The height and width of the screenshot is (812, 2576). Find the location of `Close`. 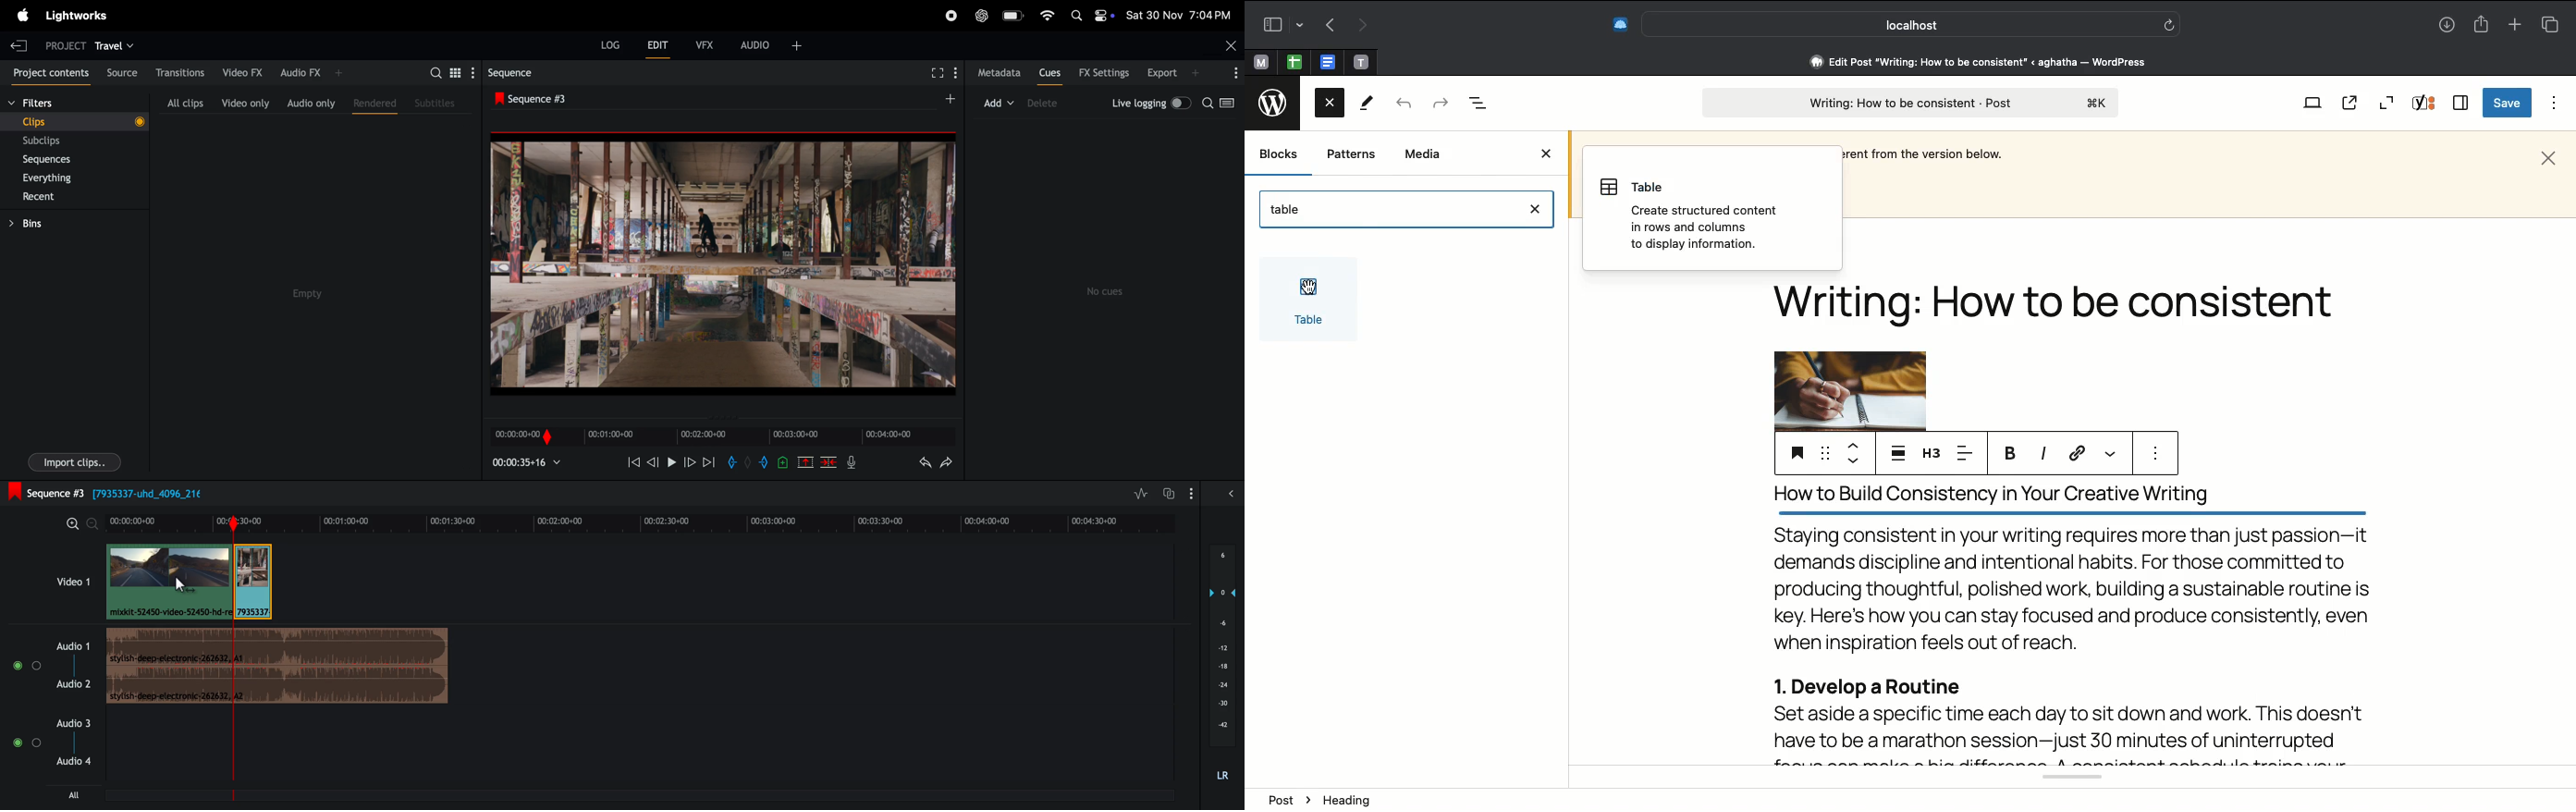

Close is located at coordinates (1549, 154).